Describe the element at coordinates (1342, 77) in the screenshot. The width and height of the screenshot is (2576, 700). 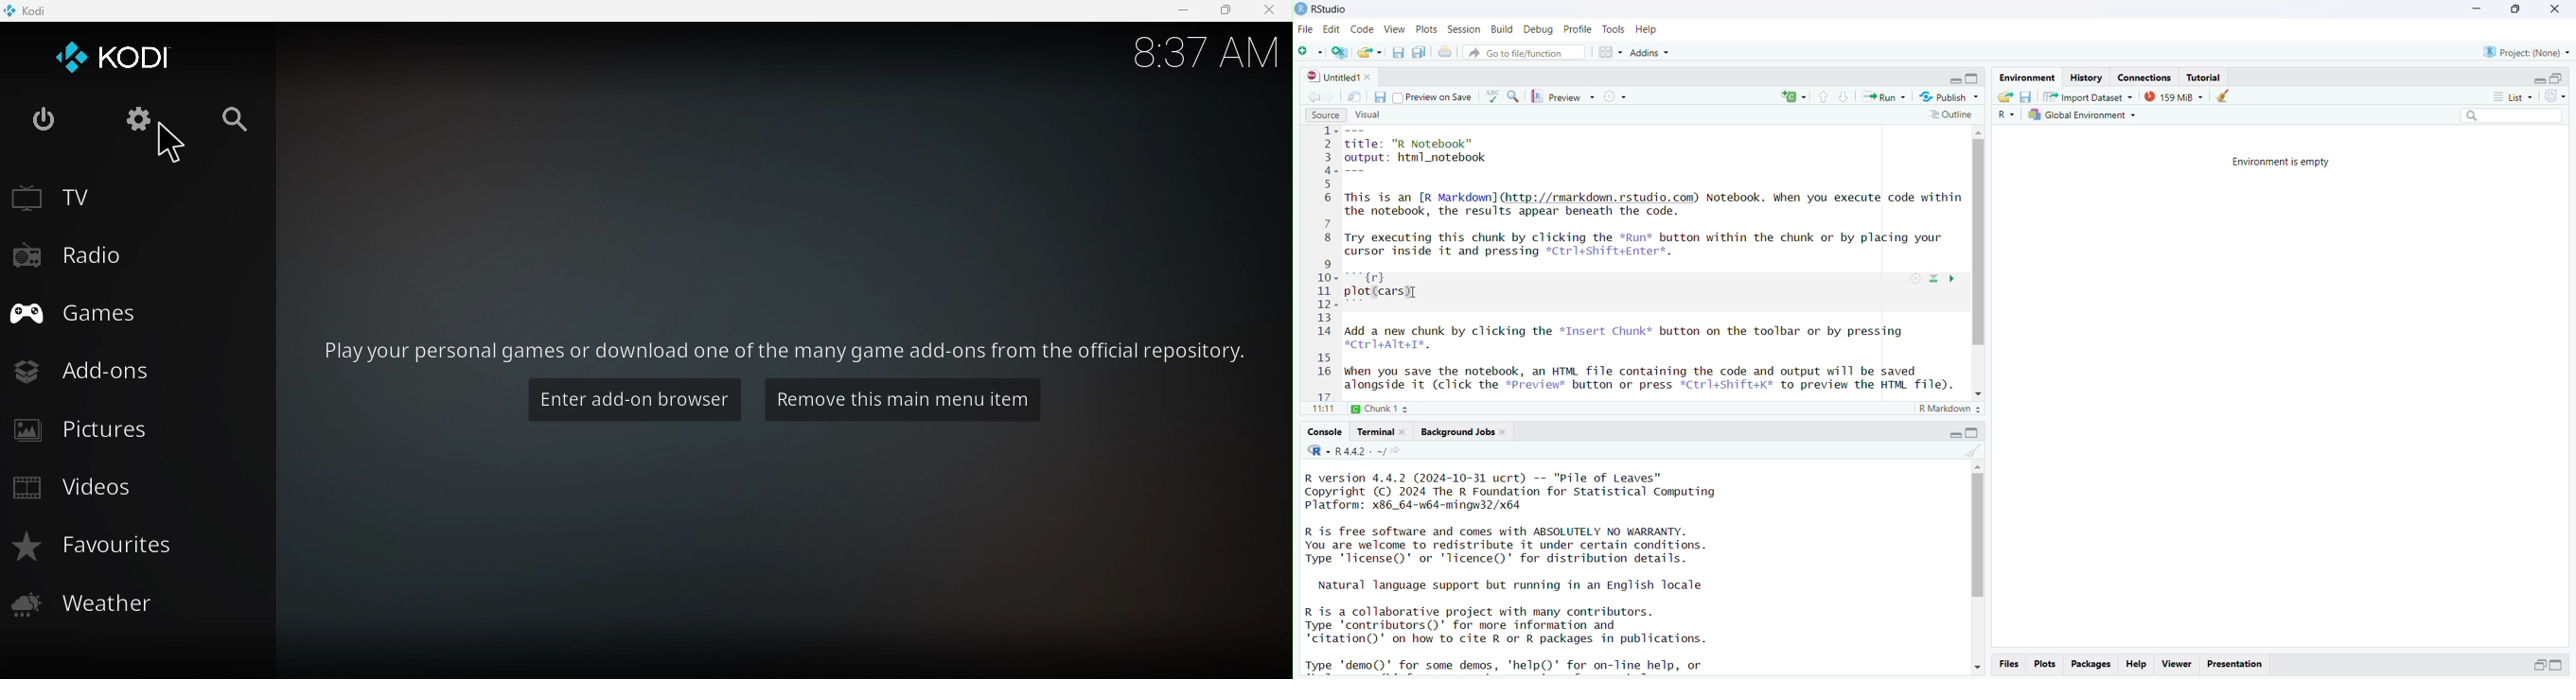
I see `untitled1` at that location.